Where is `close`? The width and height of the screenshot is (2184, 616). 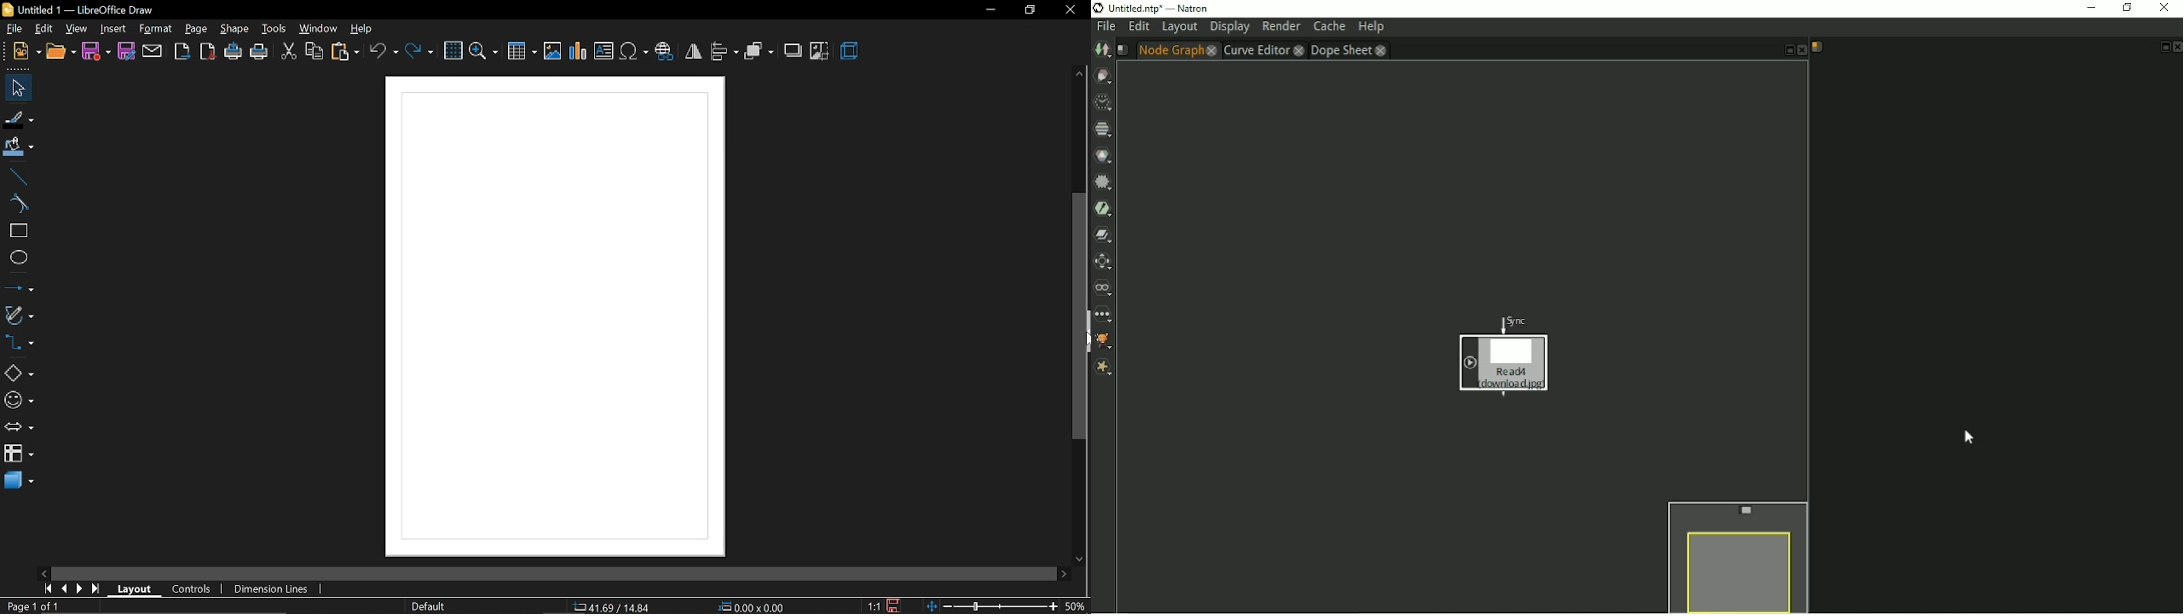
close is located at coordinates (1070, 9).